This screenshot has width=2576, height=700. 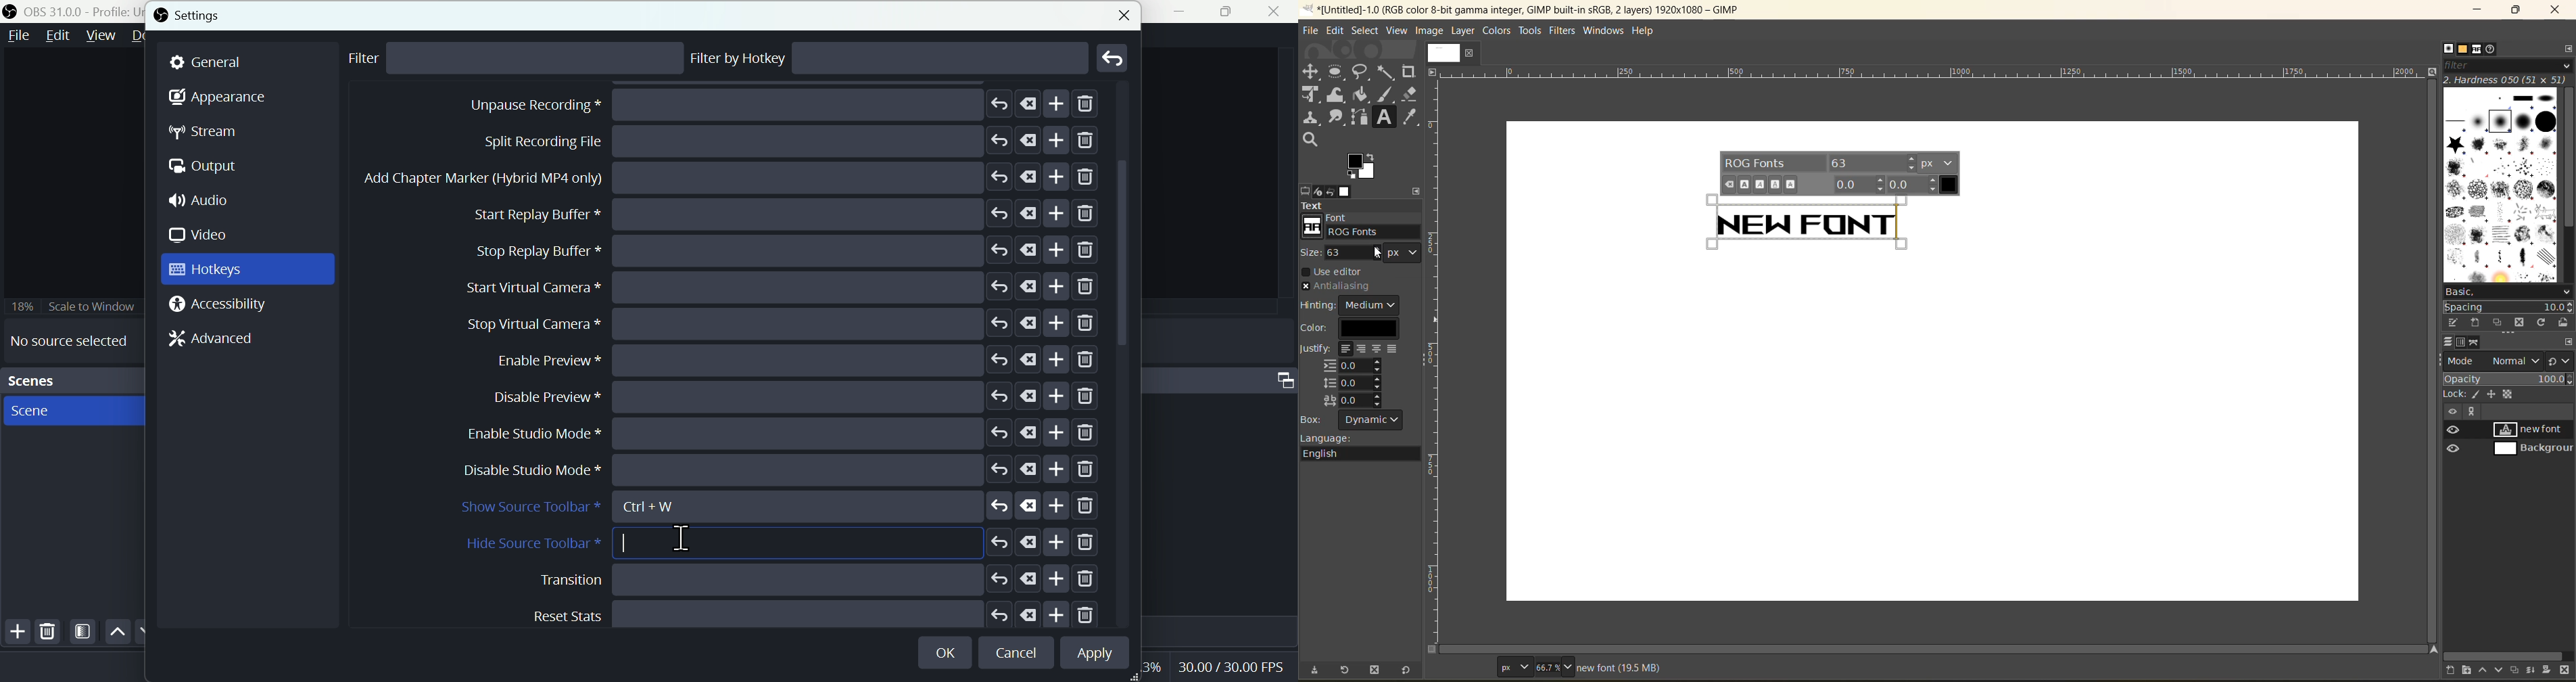 I want to click on opacity, so click(x=2508, y=378).